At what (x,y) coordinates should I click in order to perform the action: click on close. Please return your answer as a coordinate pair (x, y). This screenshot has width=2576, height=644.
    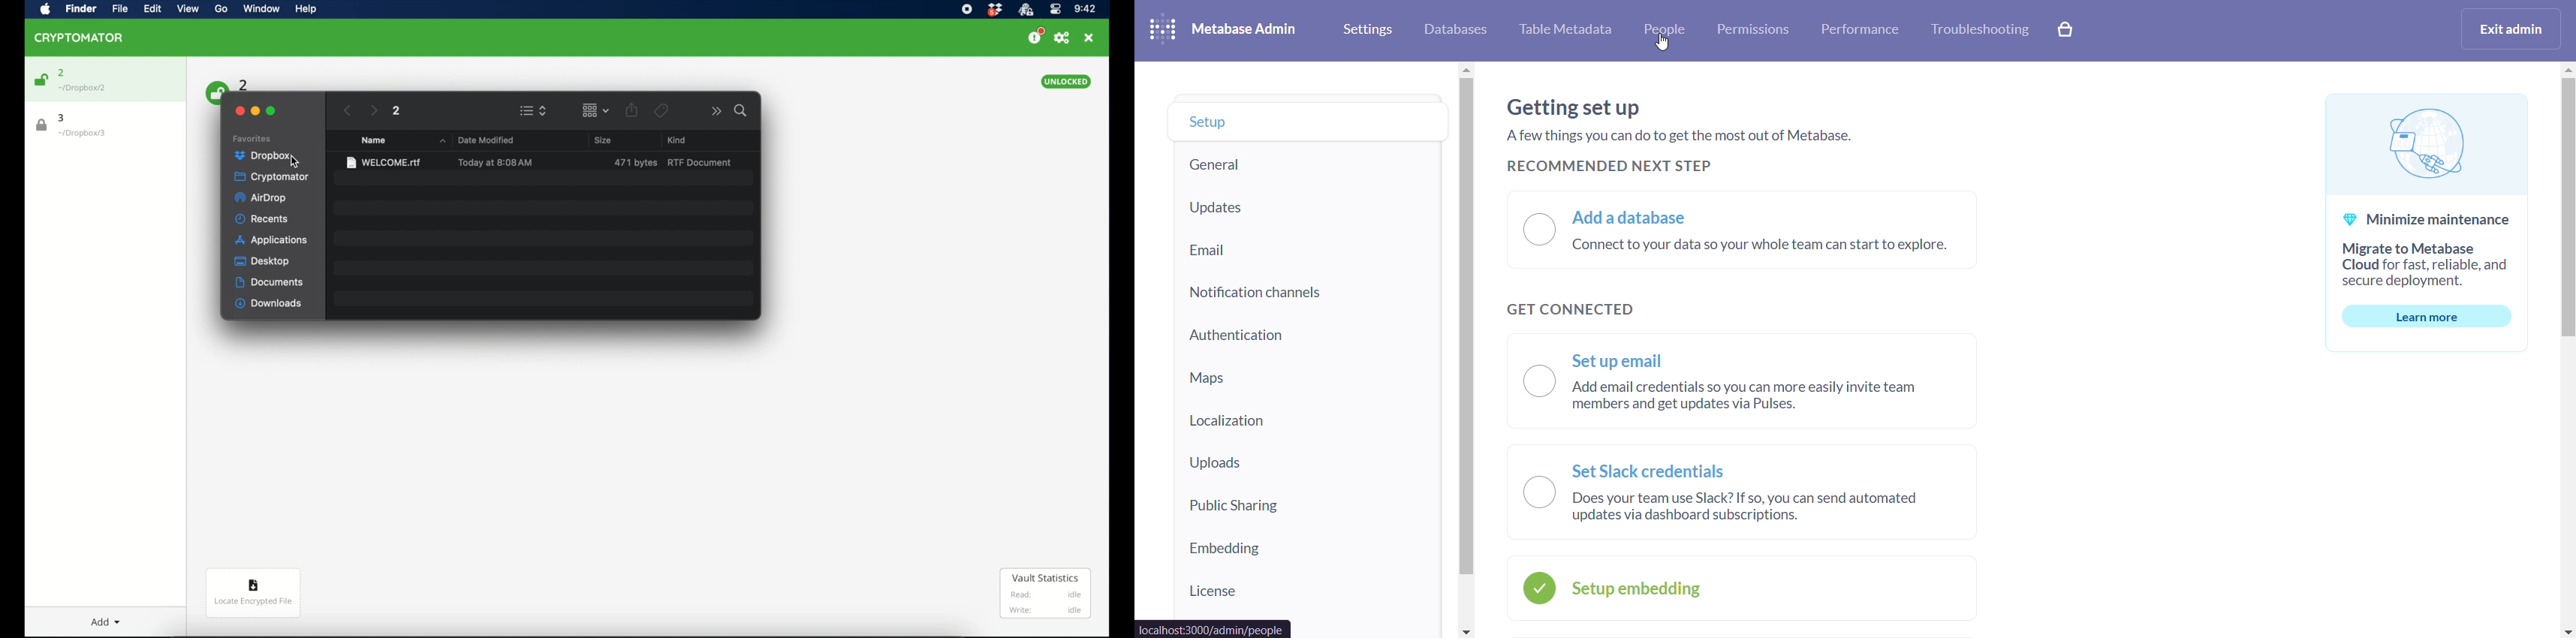
    Looking at the image, I should click on (1089, 38).